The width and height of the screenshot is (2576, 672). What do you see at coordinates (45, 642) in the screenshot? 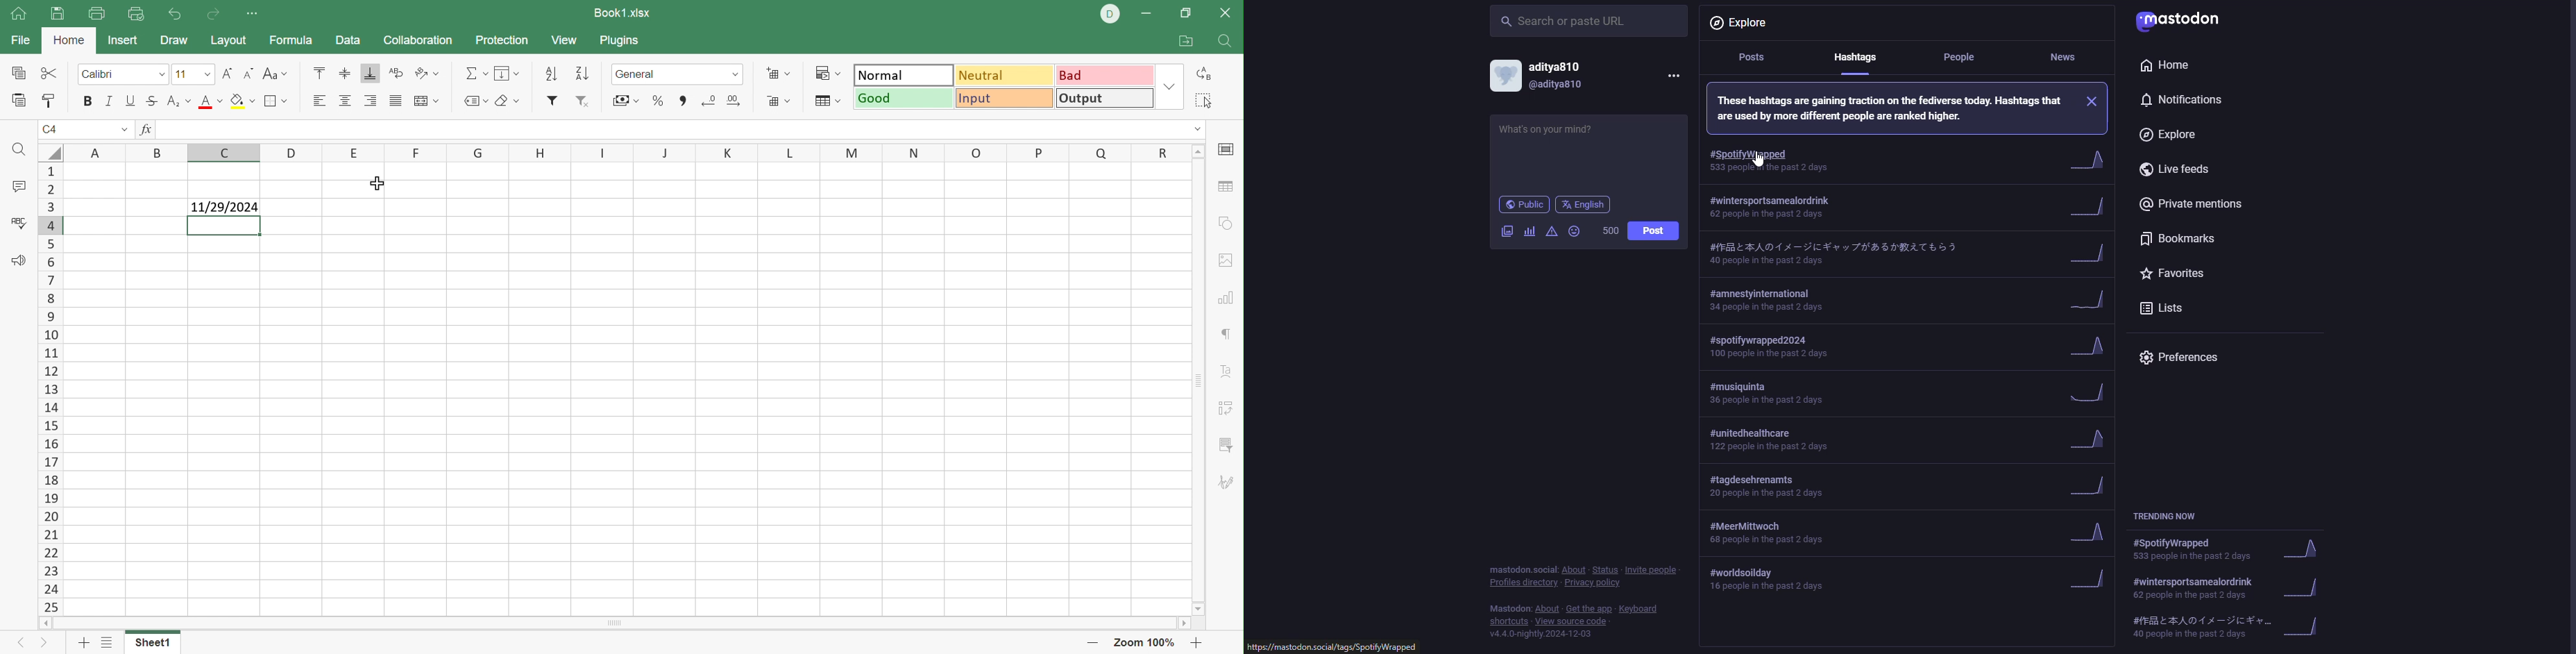
I see `Next` at bounding box center [45, 642].